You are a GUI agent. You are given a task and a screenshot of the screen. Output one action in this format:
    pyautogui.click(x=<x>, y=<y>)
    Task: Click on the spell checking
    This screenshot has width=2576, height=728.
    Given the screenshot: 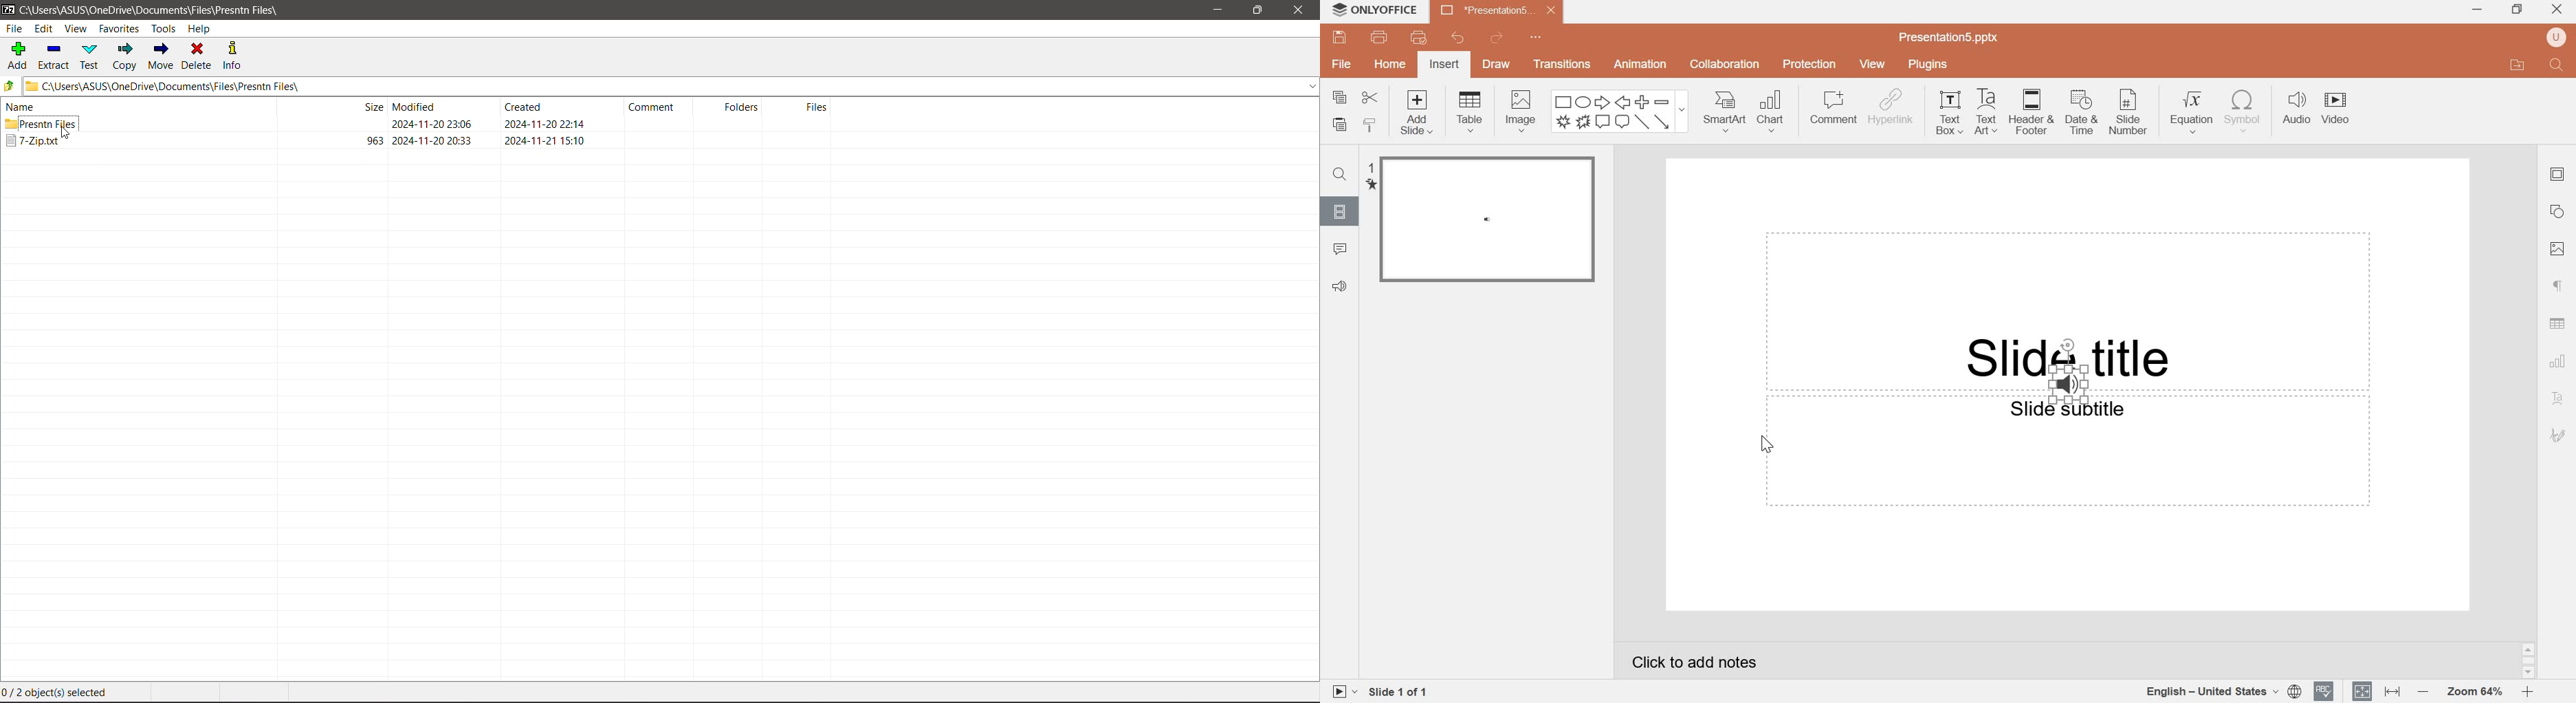 What is the action you would take?
    pyautogui.click(x=2324, y=691)
    